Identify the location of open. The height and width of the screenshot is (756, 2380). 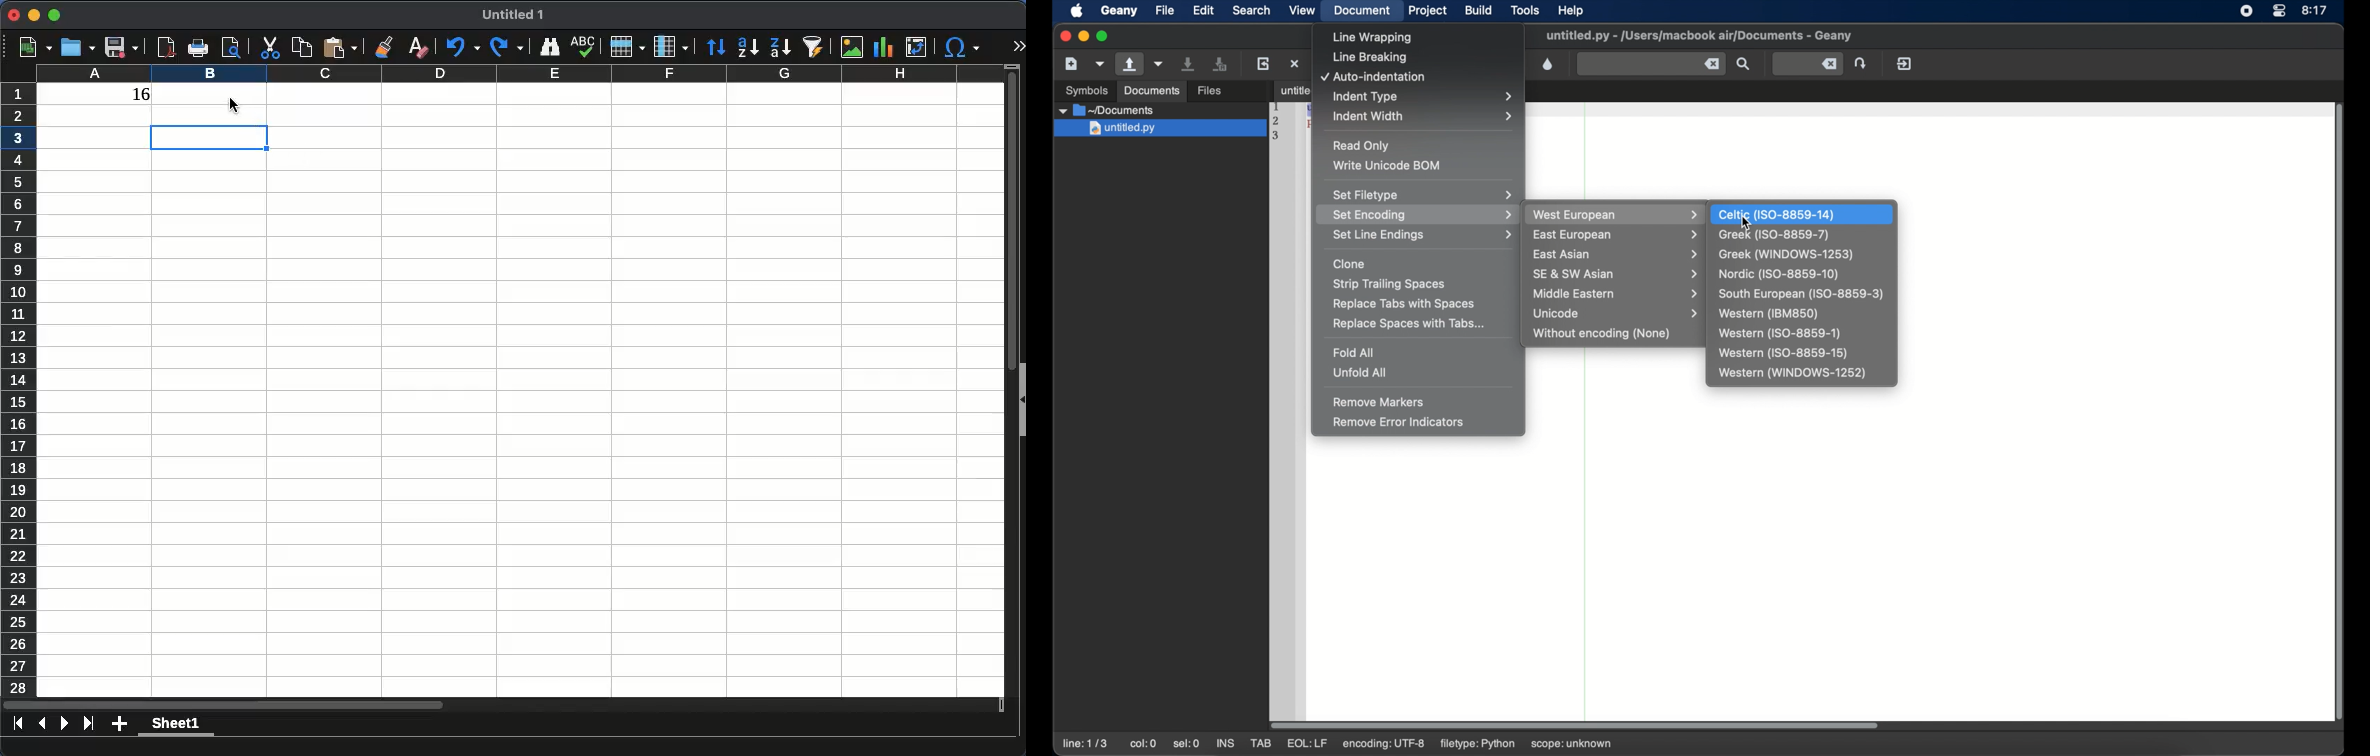
(76, 48).